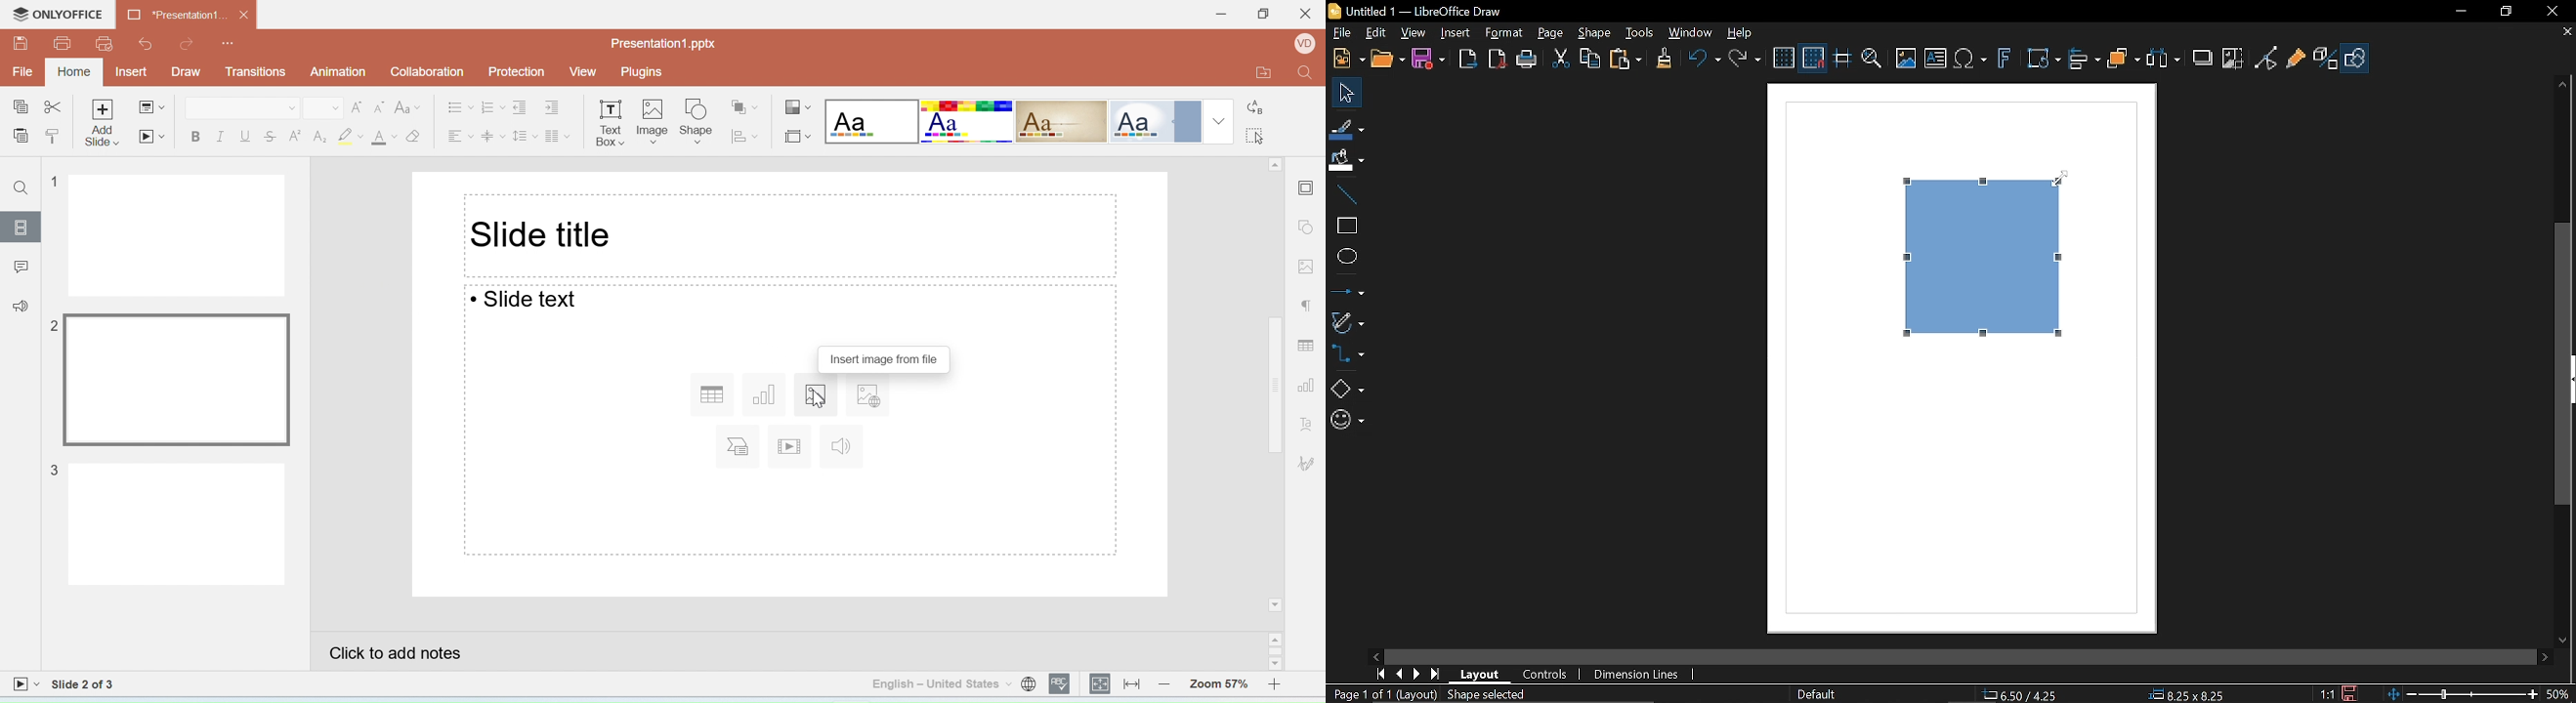 This screenshot has width=2576, height=728. What do you see at coordinates (1785, 59) in the screenshot?
I see `Display grid` at bounding box center [1785, 59].